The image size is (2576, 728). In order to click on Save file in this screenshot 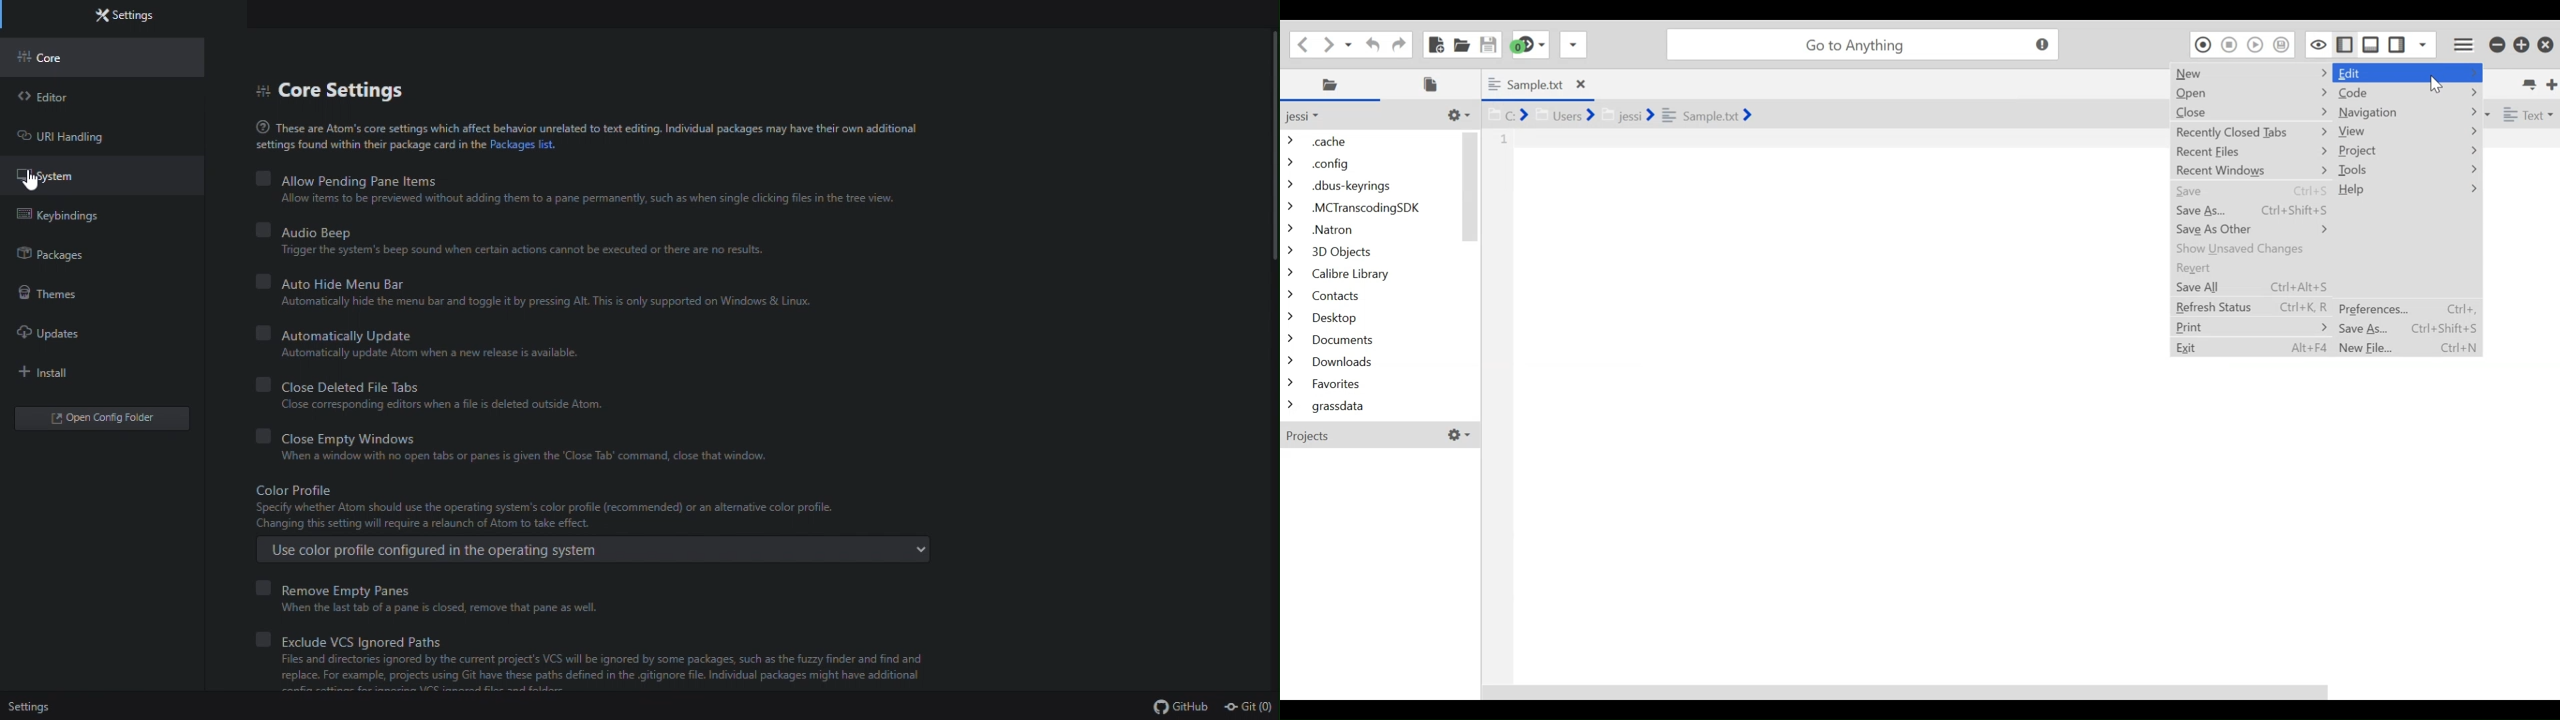, I will do `click(1487, 43)`.